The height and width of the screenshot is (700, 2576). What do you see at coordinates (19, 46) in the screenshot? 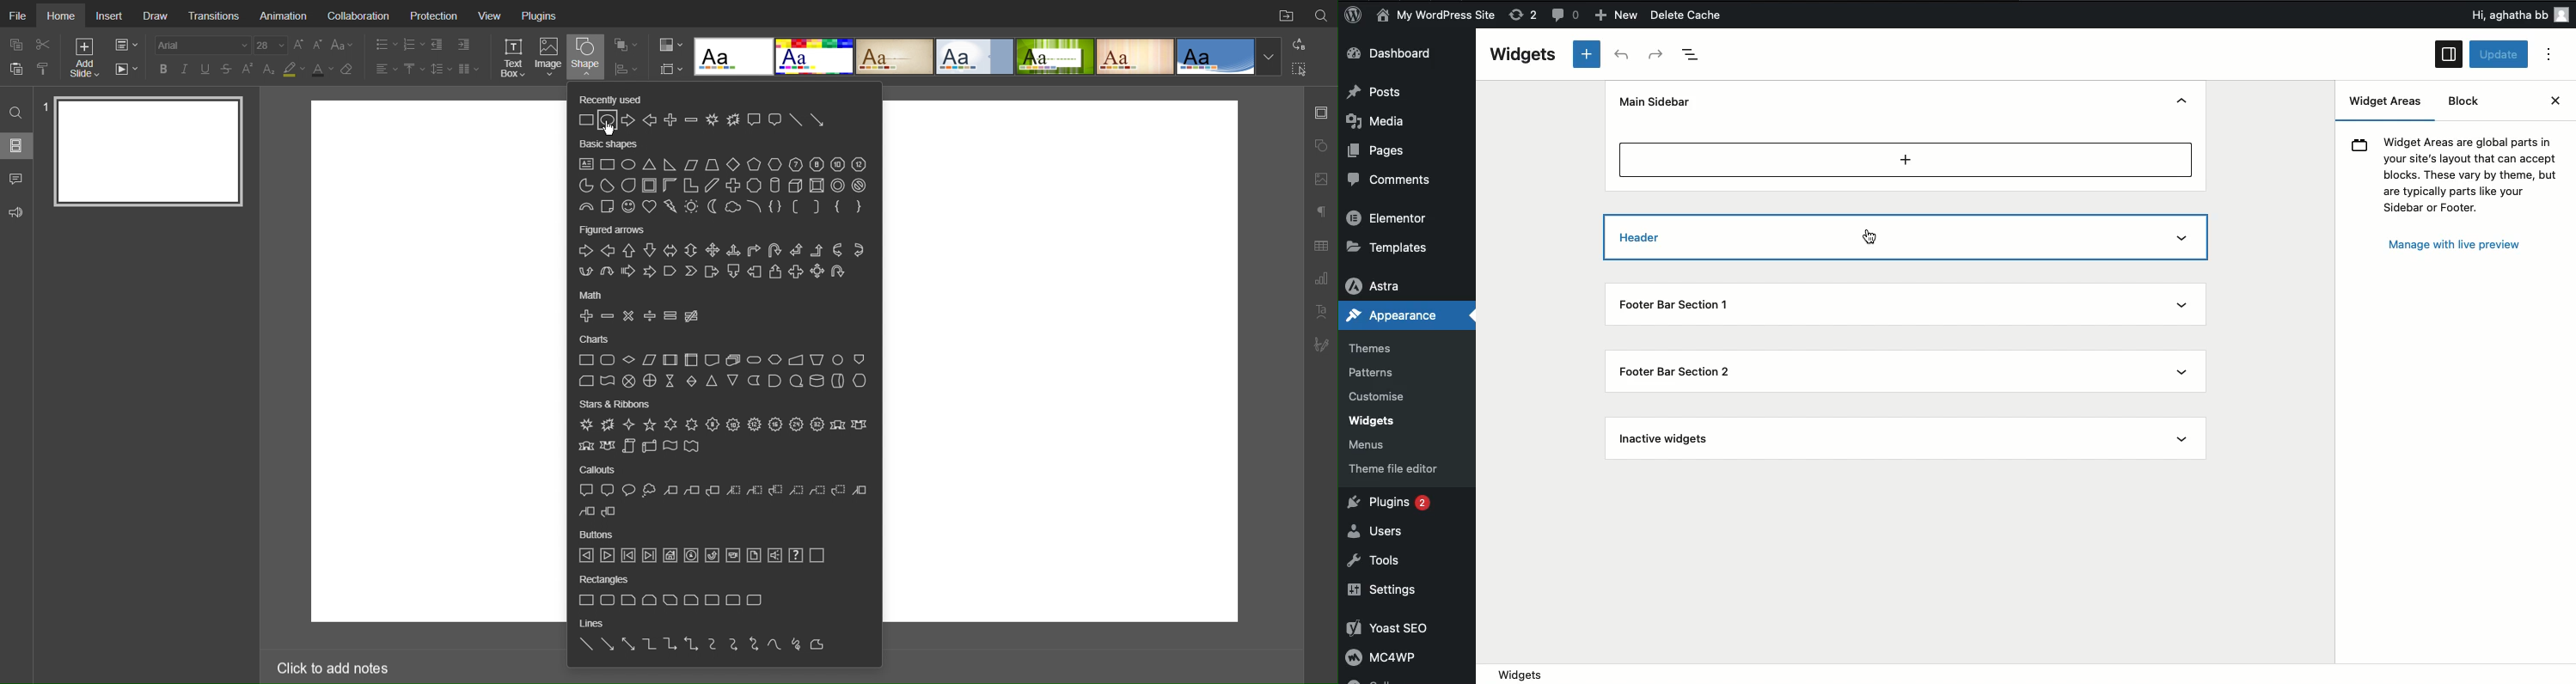
I see `copy` at bounding box center [19, 46].